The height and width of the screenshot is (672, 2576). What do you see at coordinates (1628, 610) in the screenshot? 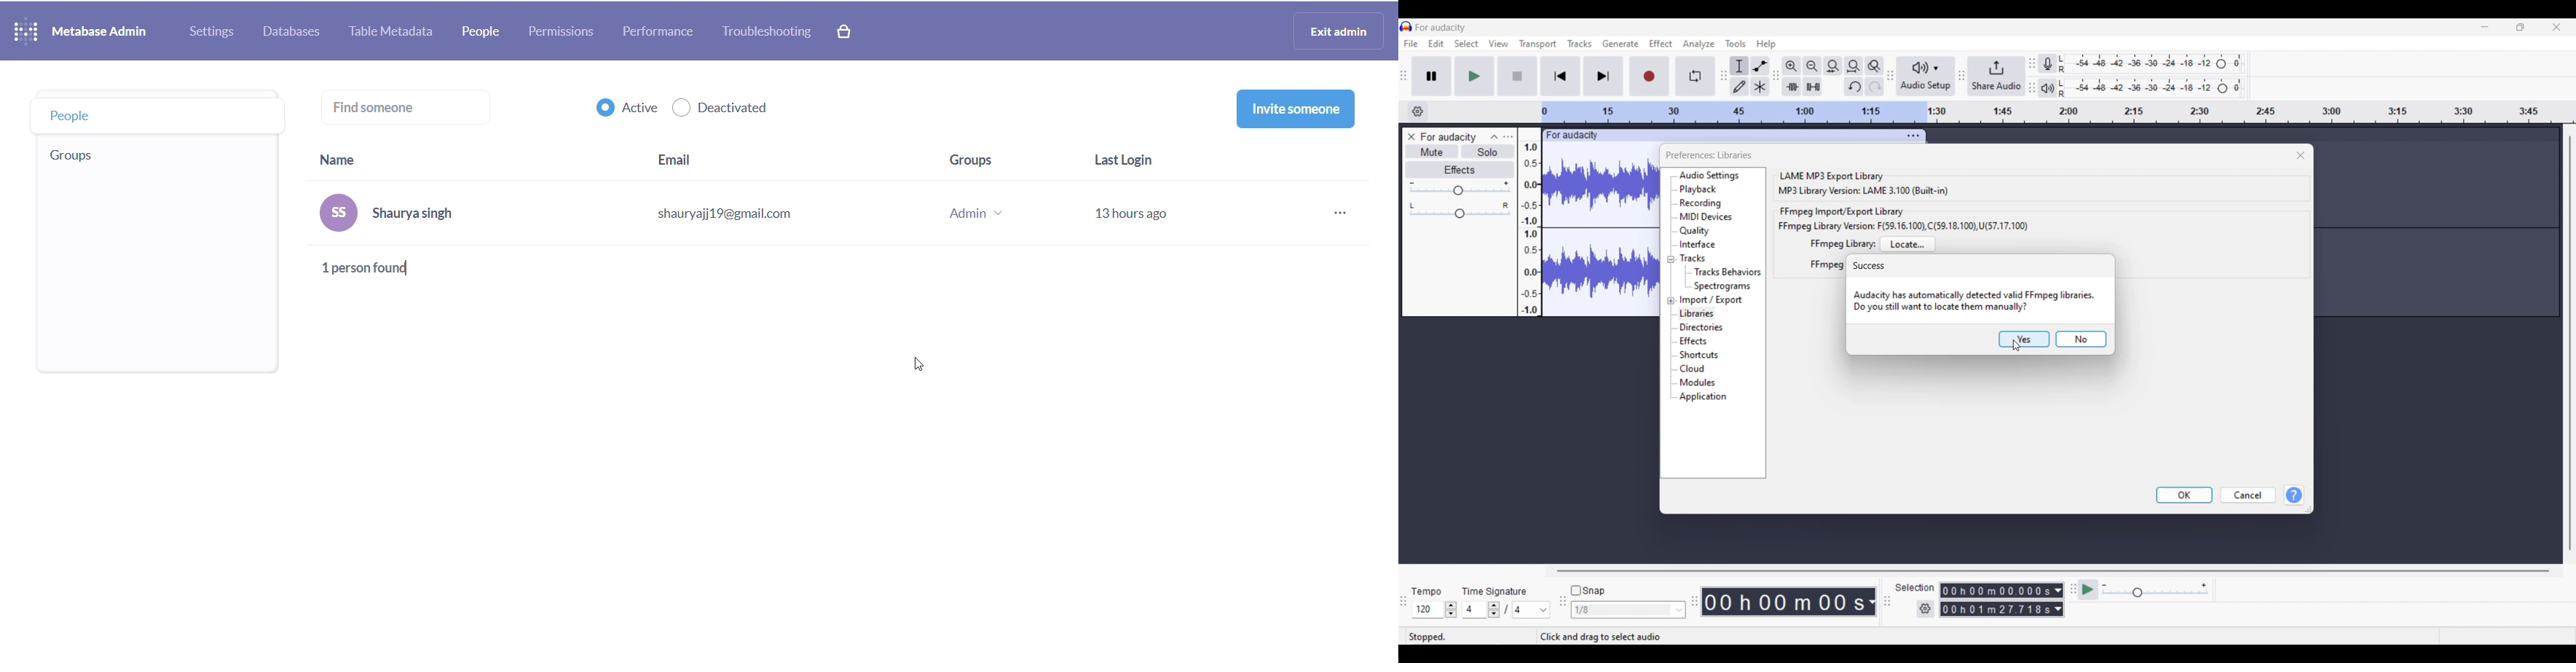
I see `Snap options` at bounding box center [1628, 610].